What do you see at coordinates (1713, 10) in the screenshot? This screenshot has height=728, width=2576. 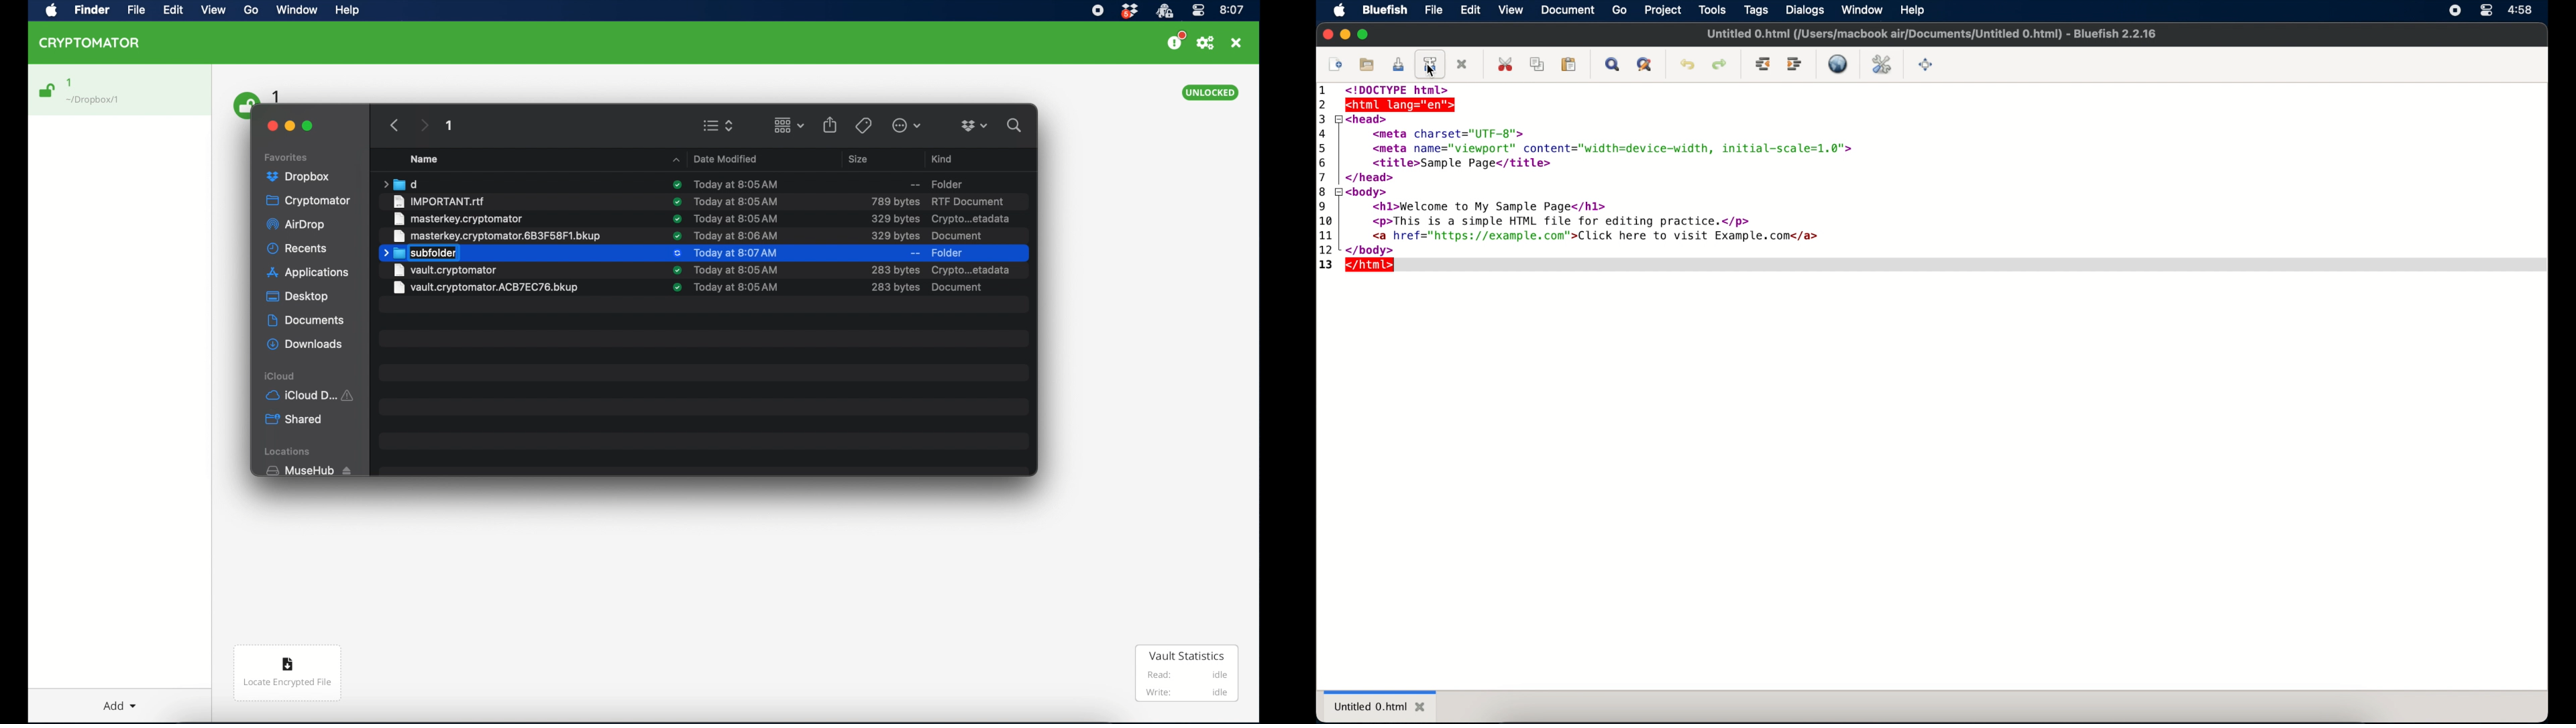 I see `tools` at bounding box center [1713, 10].